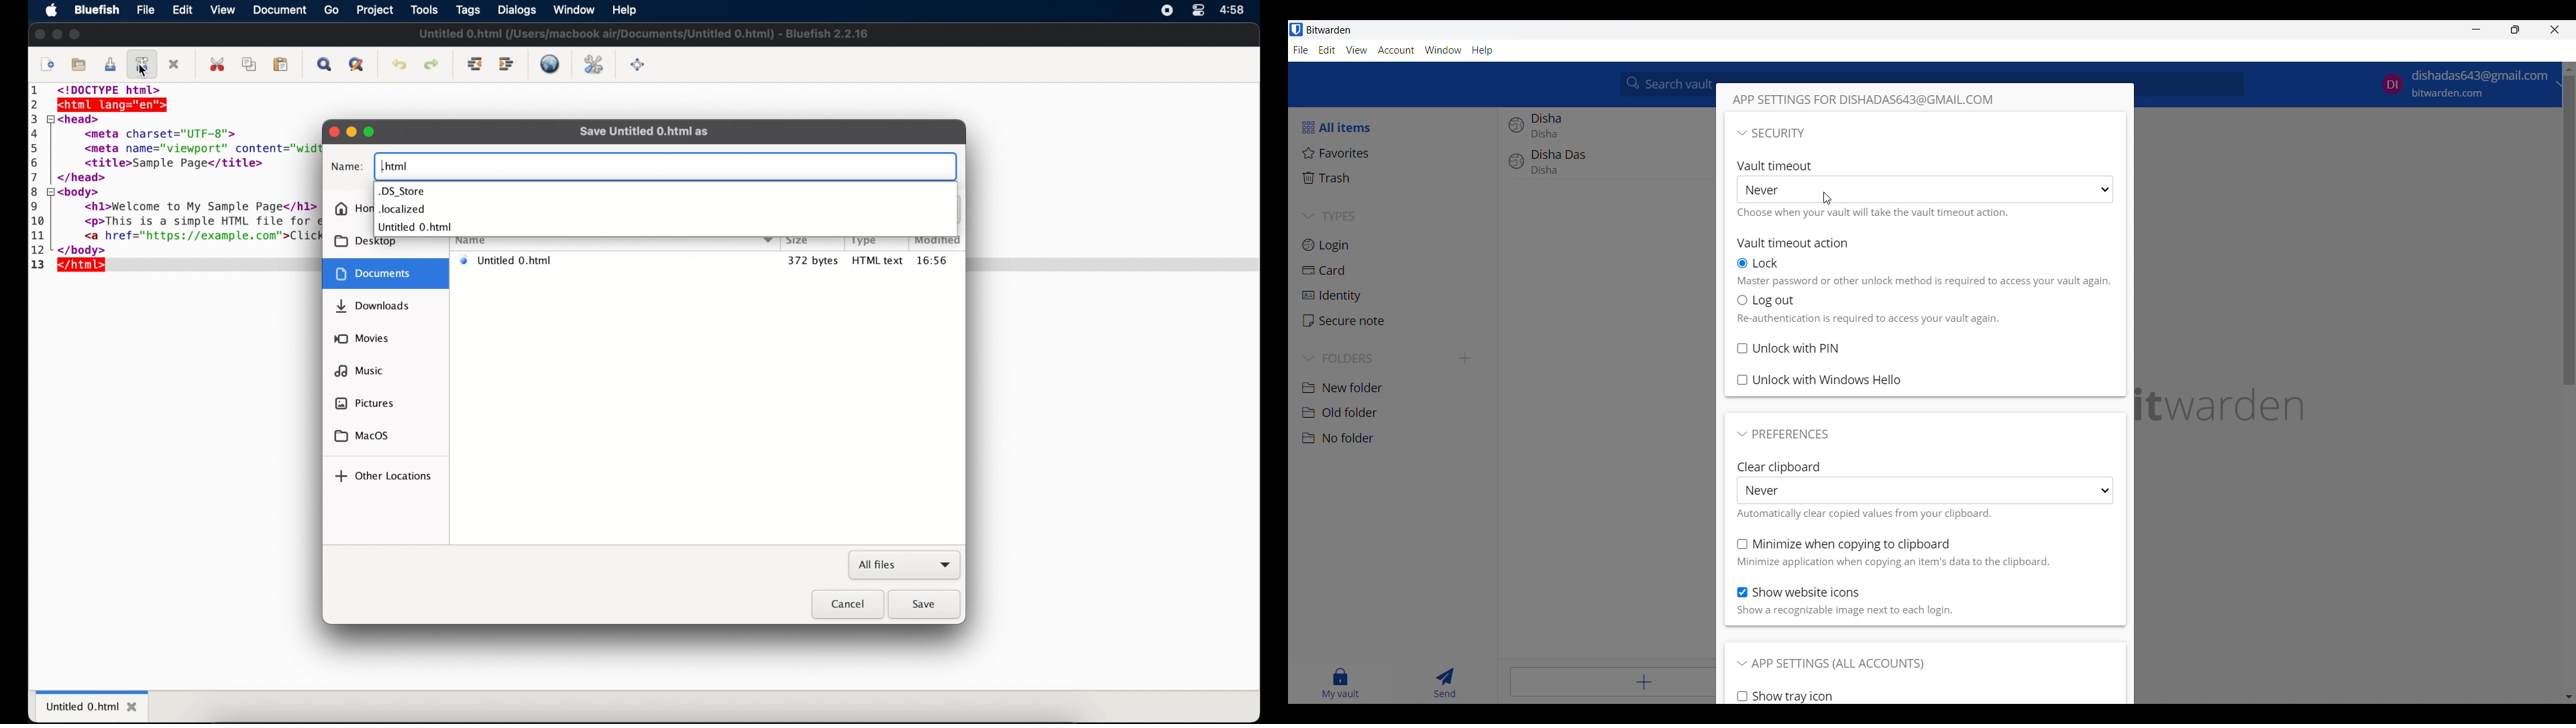 The image size is (2576, 728). What do you see at coordinates (594, 64) in the screenshot?
I see `edit preferences` at bounding box center [594, 64].